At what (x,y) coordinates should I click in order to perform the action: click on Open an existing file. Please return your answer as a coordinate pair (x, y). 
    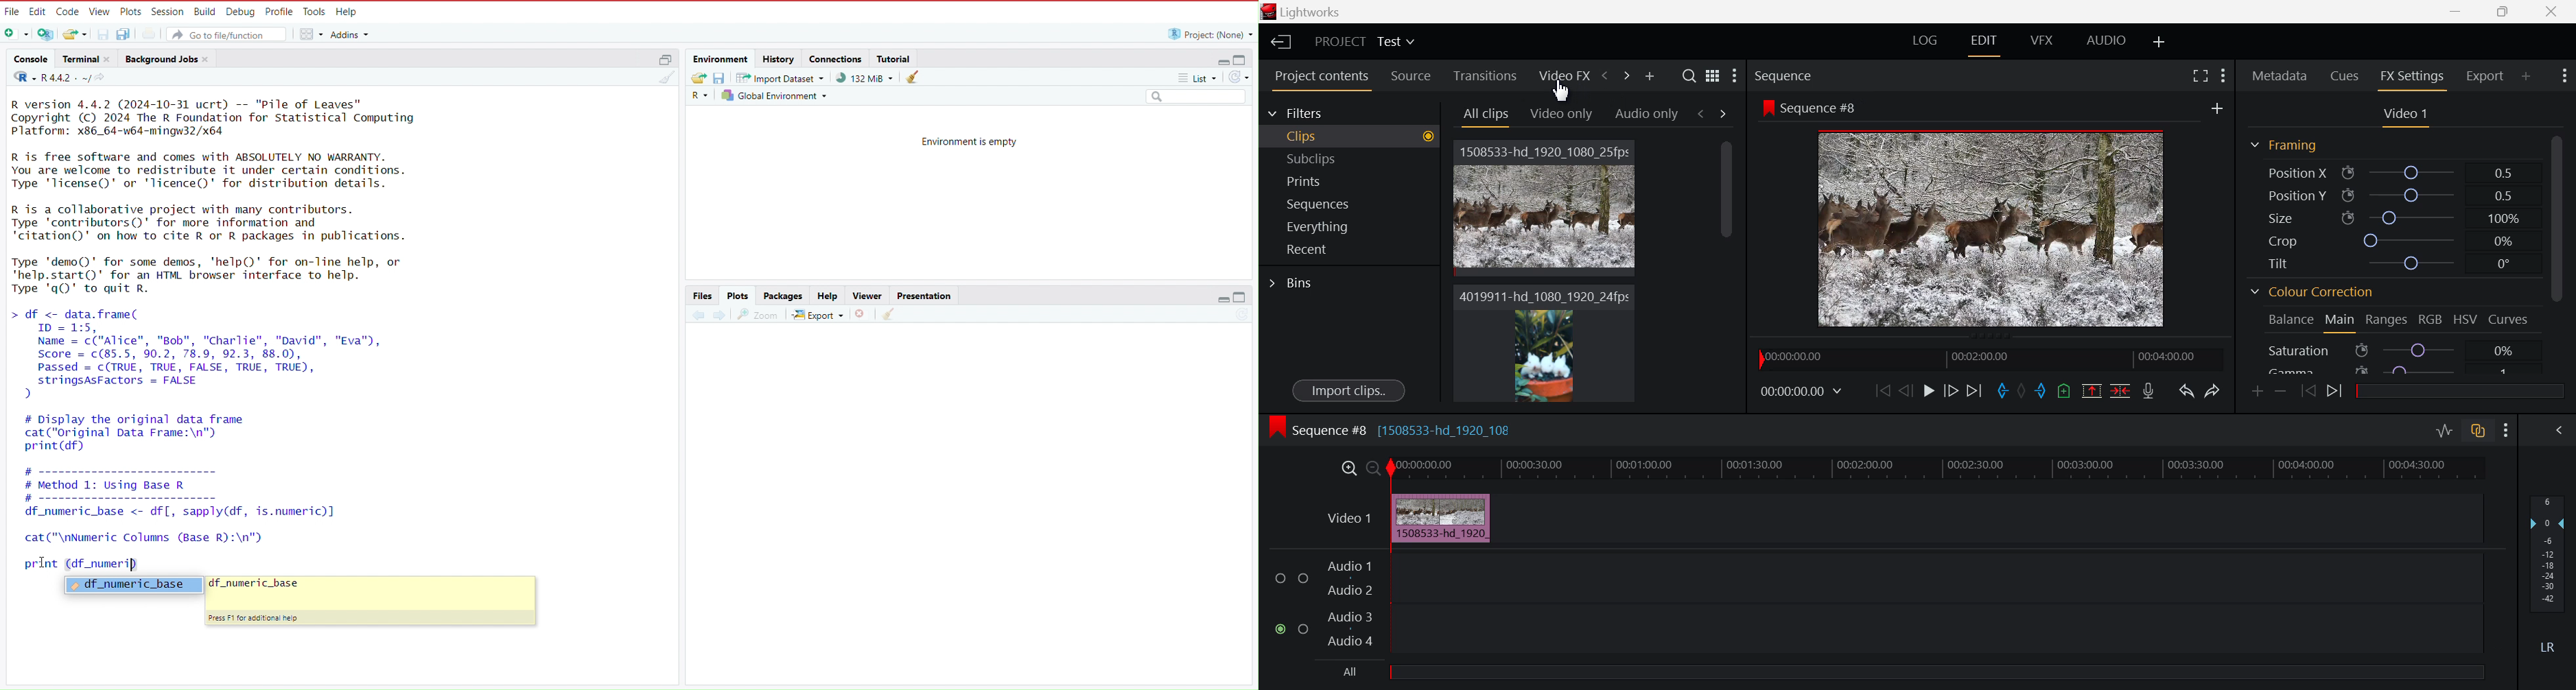
    Looking at the image, I should click on (77, 34).